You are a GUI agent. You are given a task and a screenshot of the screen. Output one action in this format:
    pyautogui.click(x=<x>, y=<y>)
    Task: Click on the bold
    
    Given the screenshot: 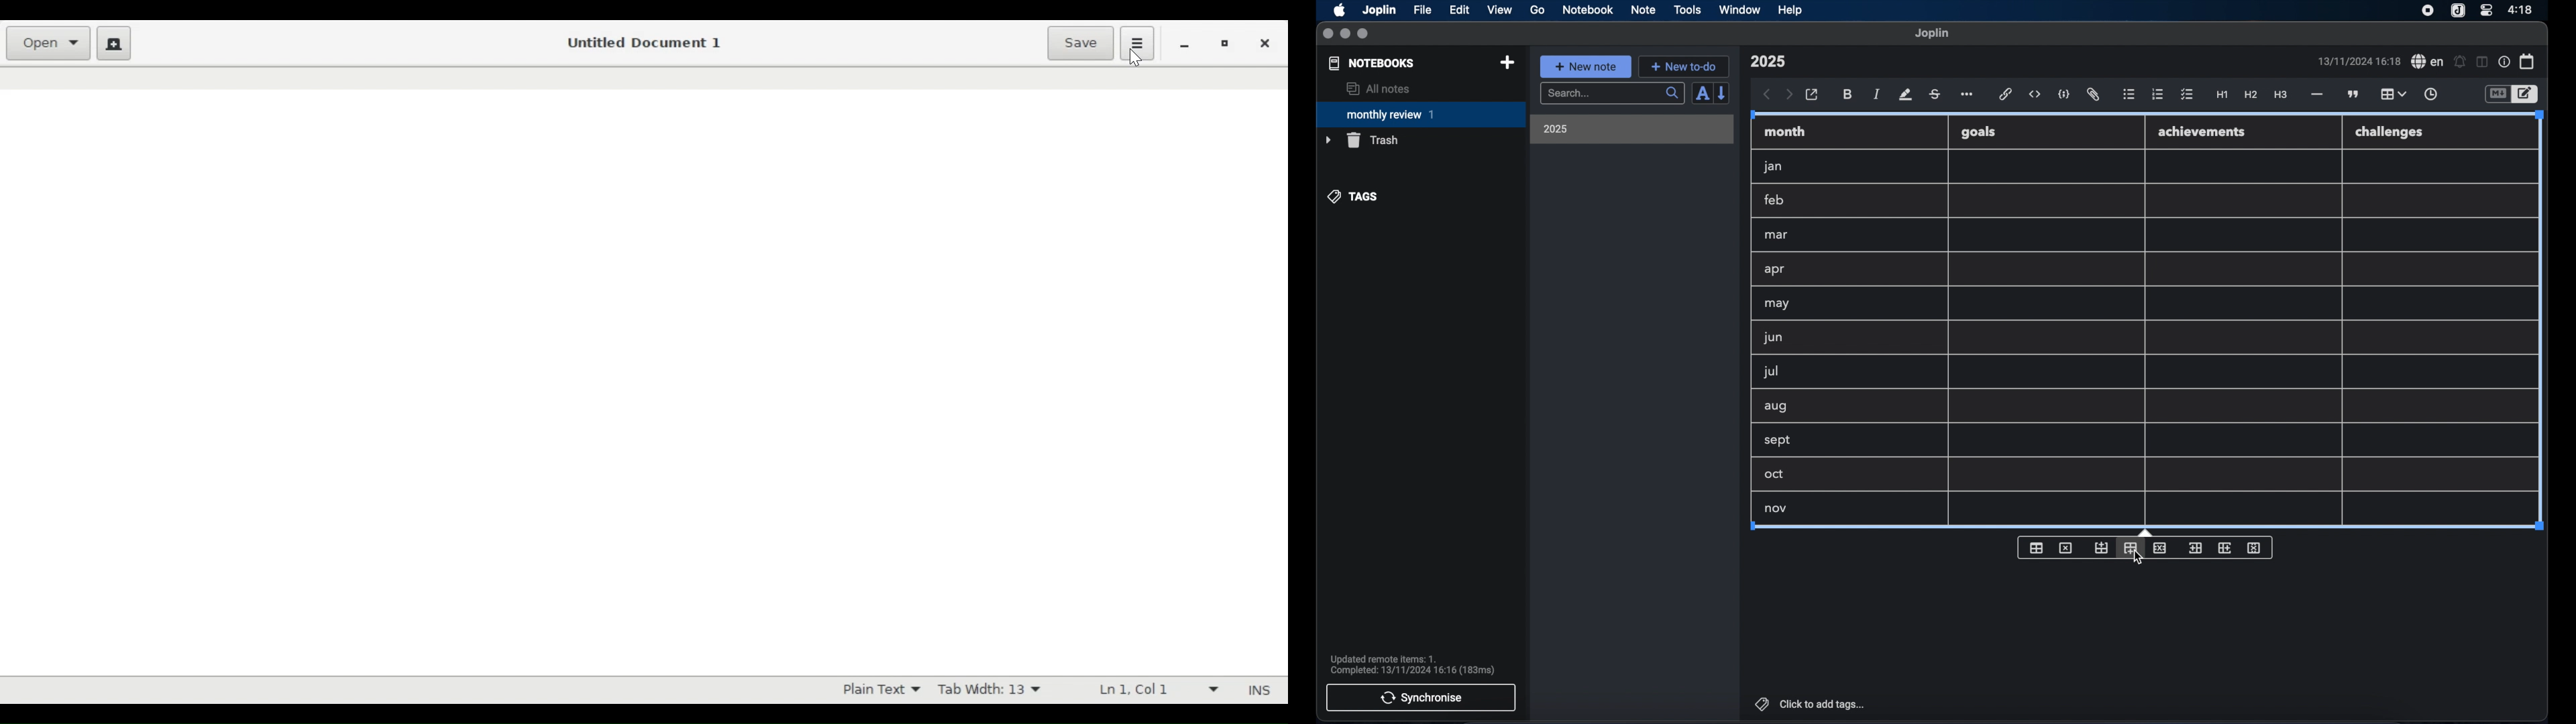 What is the action you would take?
    pyautogui.click(x=1849, y=95)
    